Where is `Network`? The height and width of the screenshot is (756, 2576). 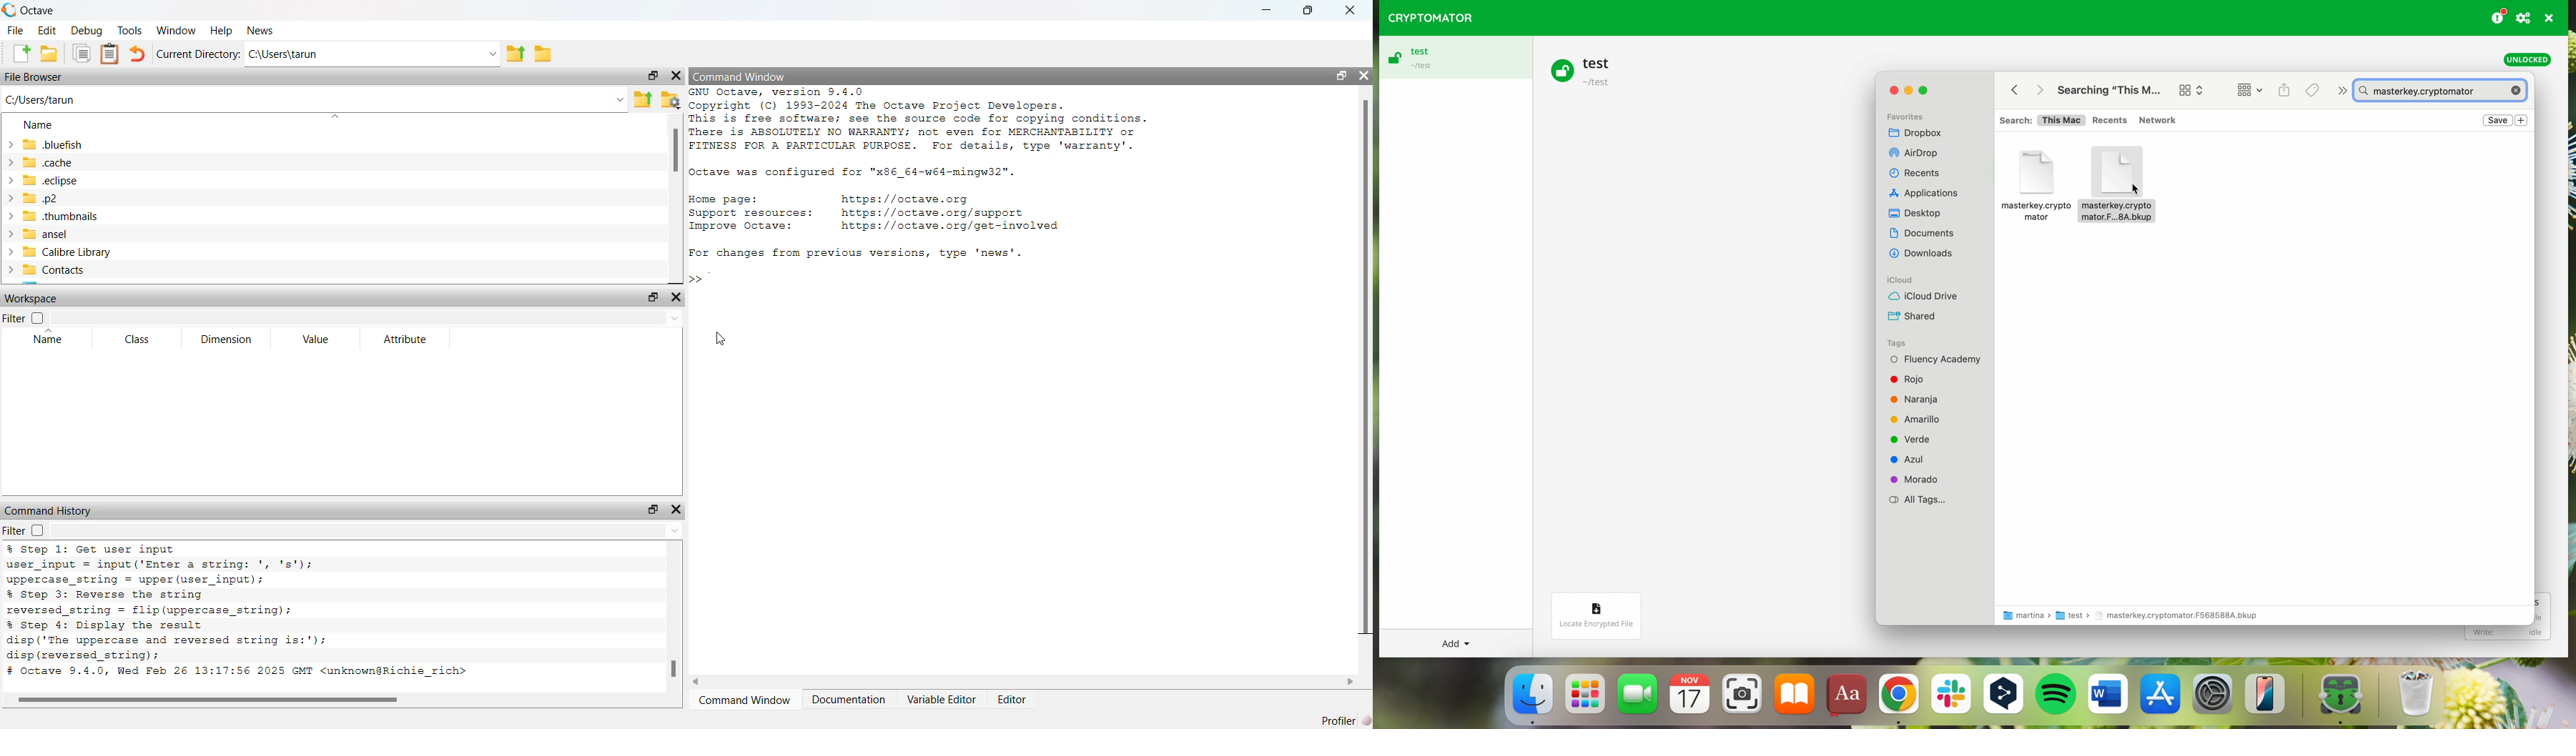
Network is located at coordinates (2160, 119).